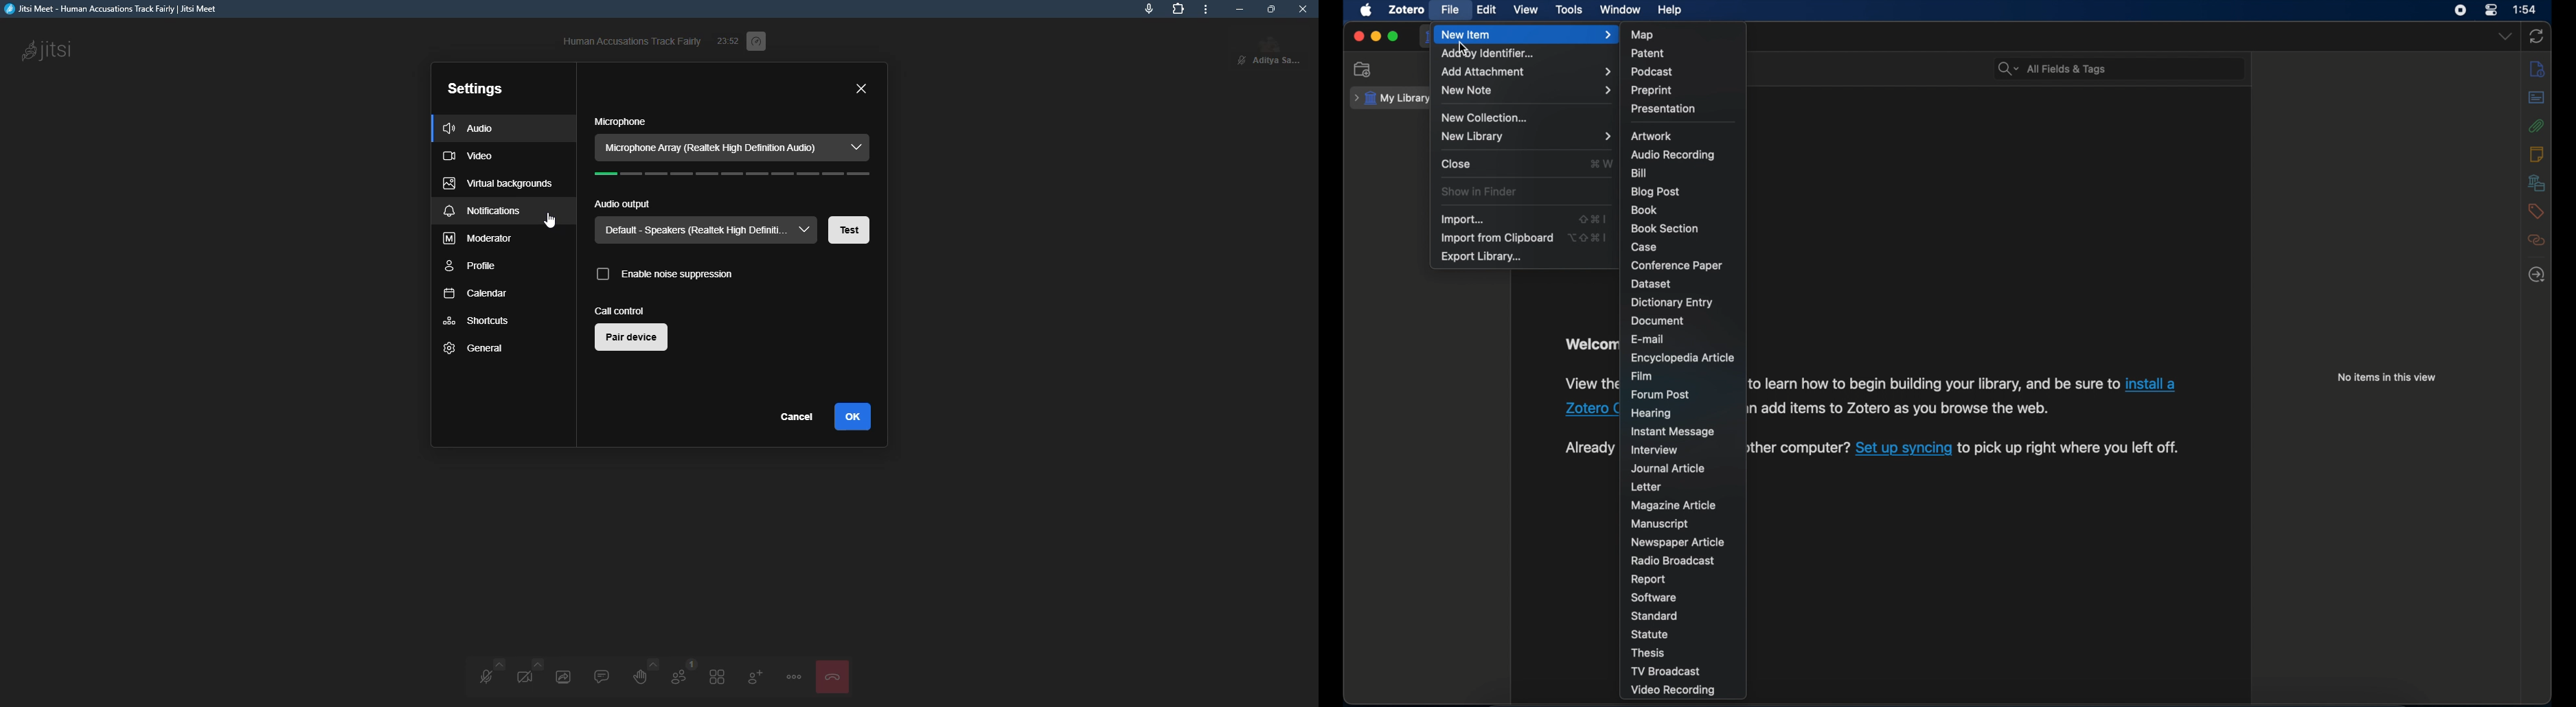  What do you see at coordinates (2537, 240) in the screenshot?
I see `related` at bounding box center [2537, 240].